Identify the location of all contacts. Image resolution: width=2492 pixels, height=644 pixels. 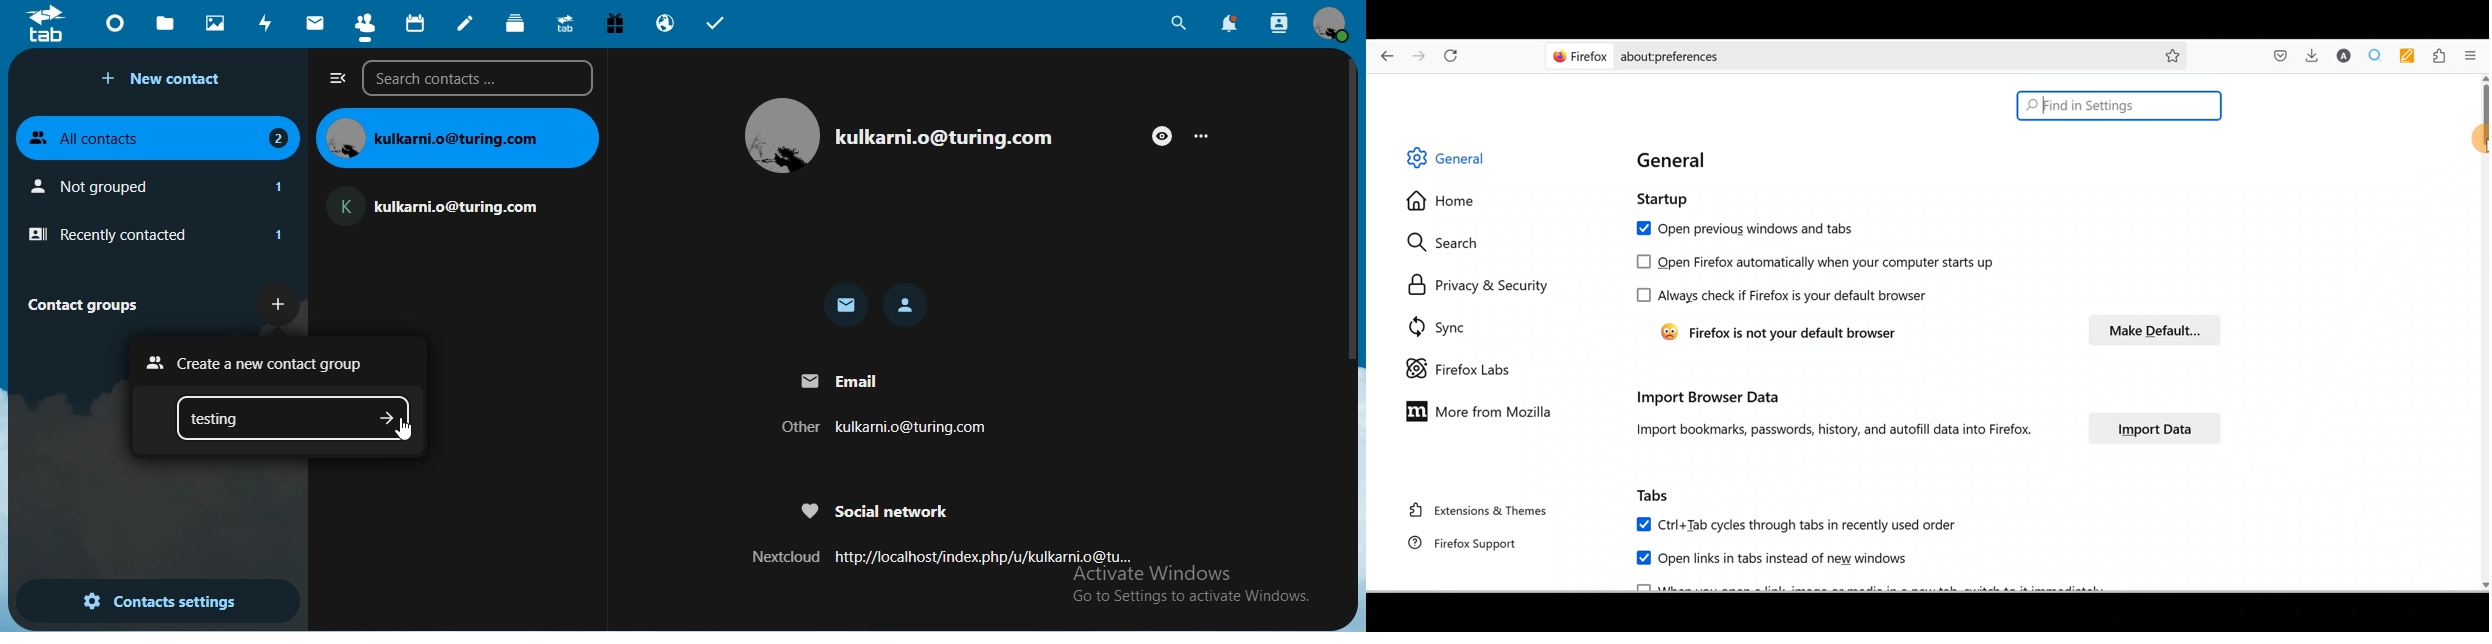
(159, 135).